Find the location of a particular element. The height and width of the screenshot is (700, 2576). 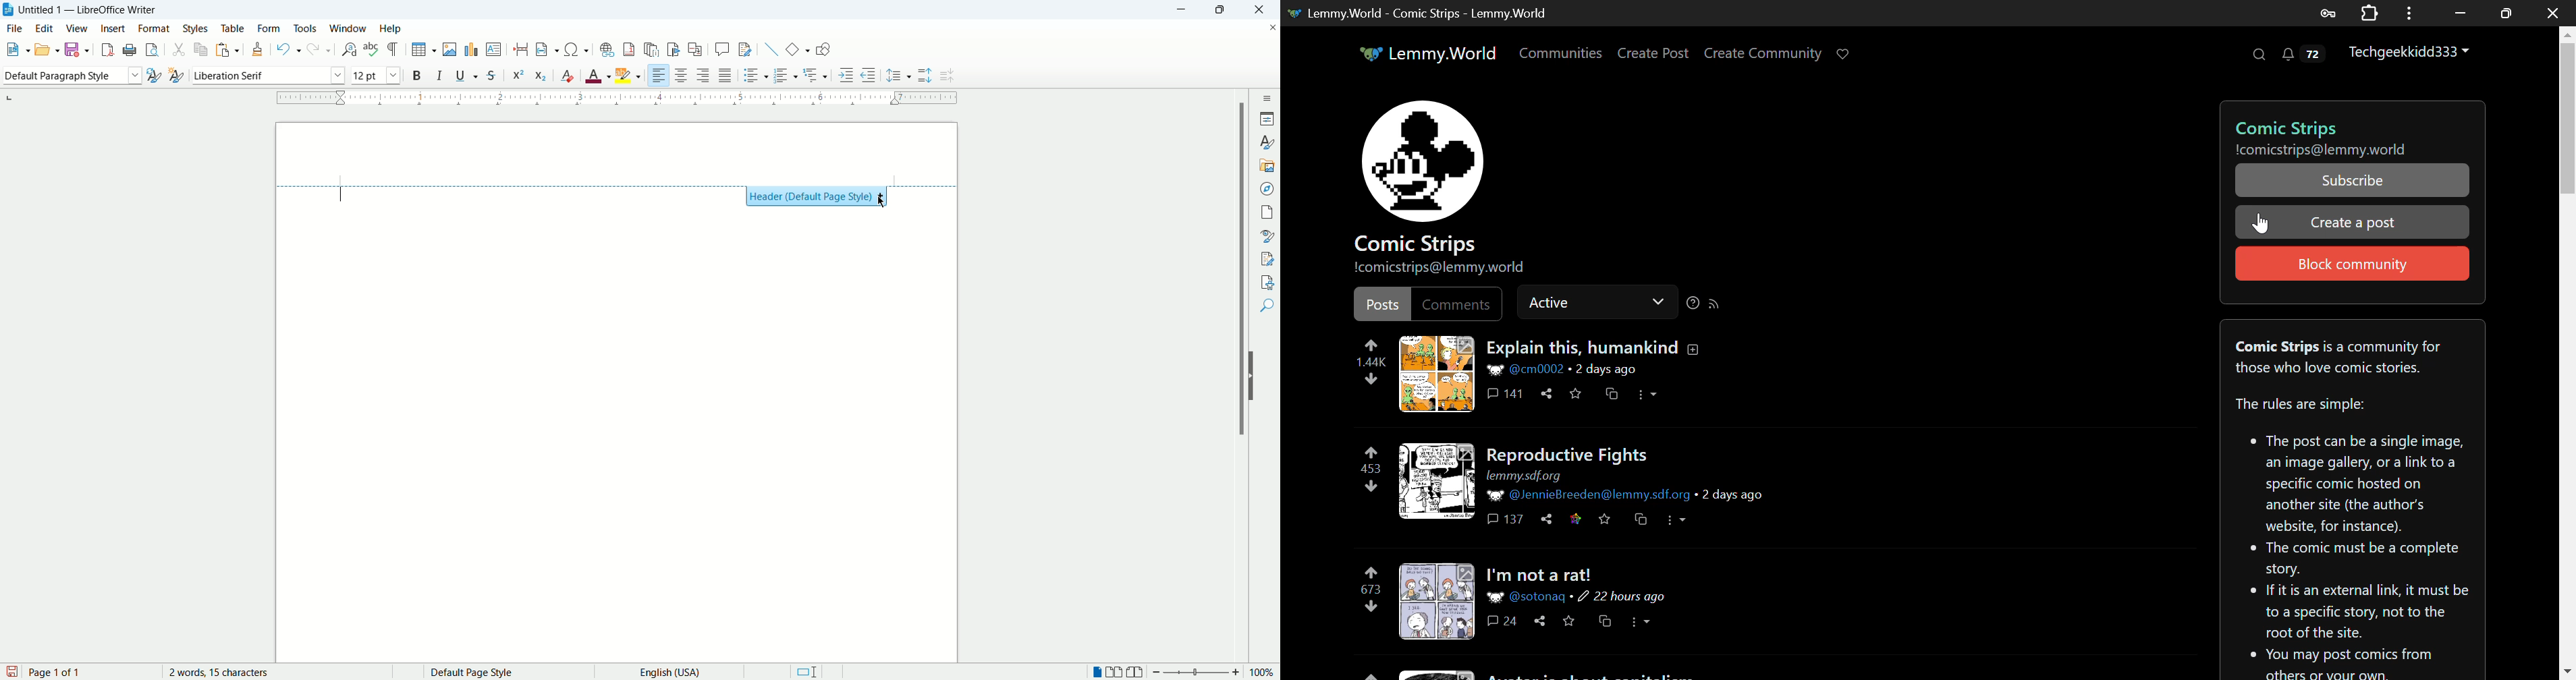

insert table is located at coordinates (424, 50).